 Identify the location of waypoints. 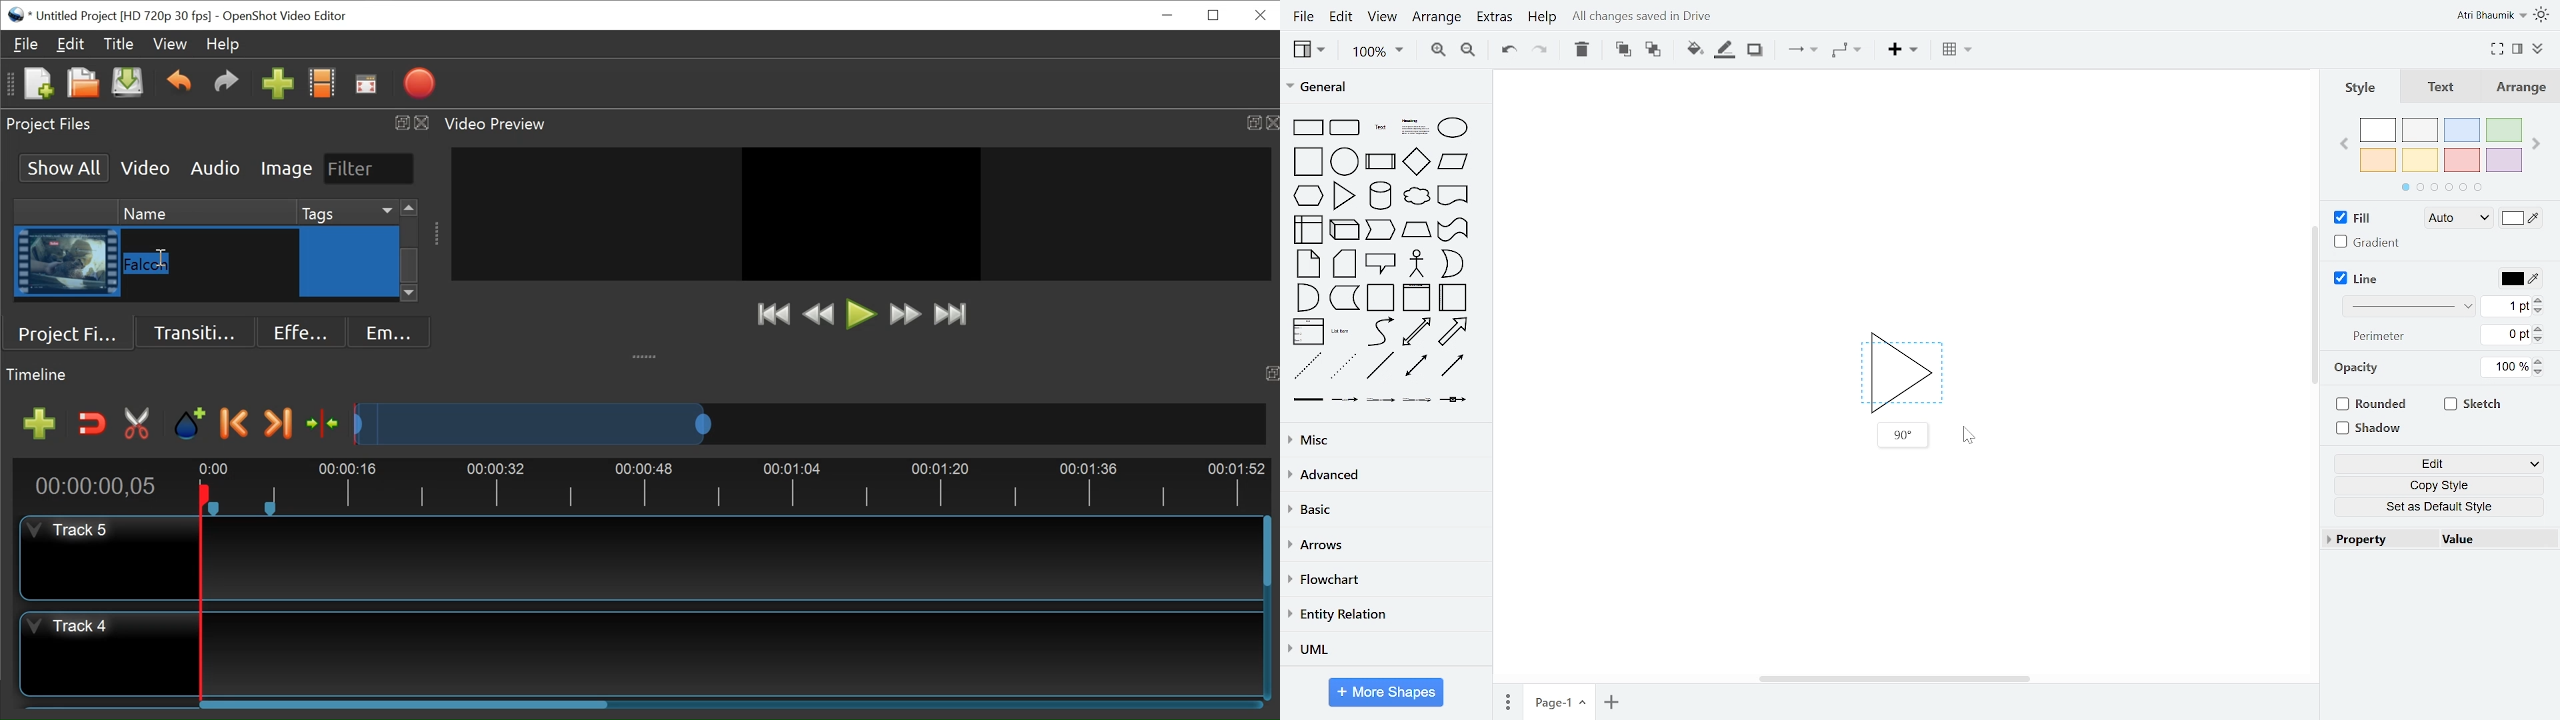
(1845, 52).